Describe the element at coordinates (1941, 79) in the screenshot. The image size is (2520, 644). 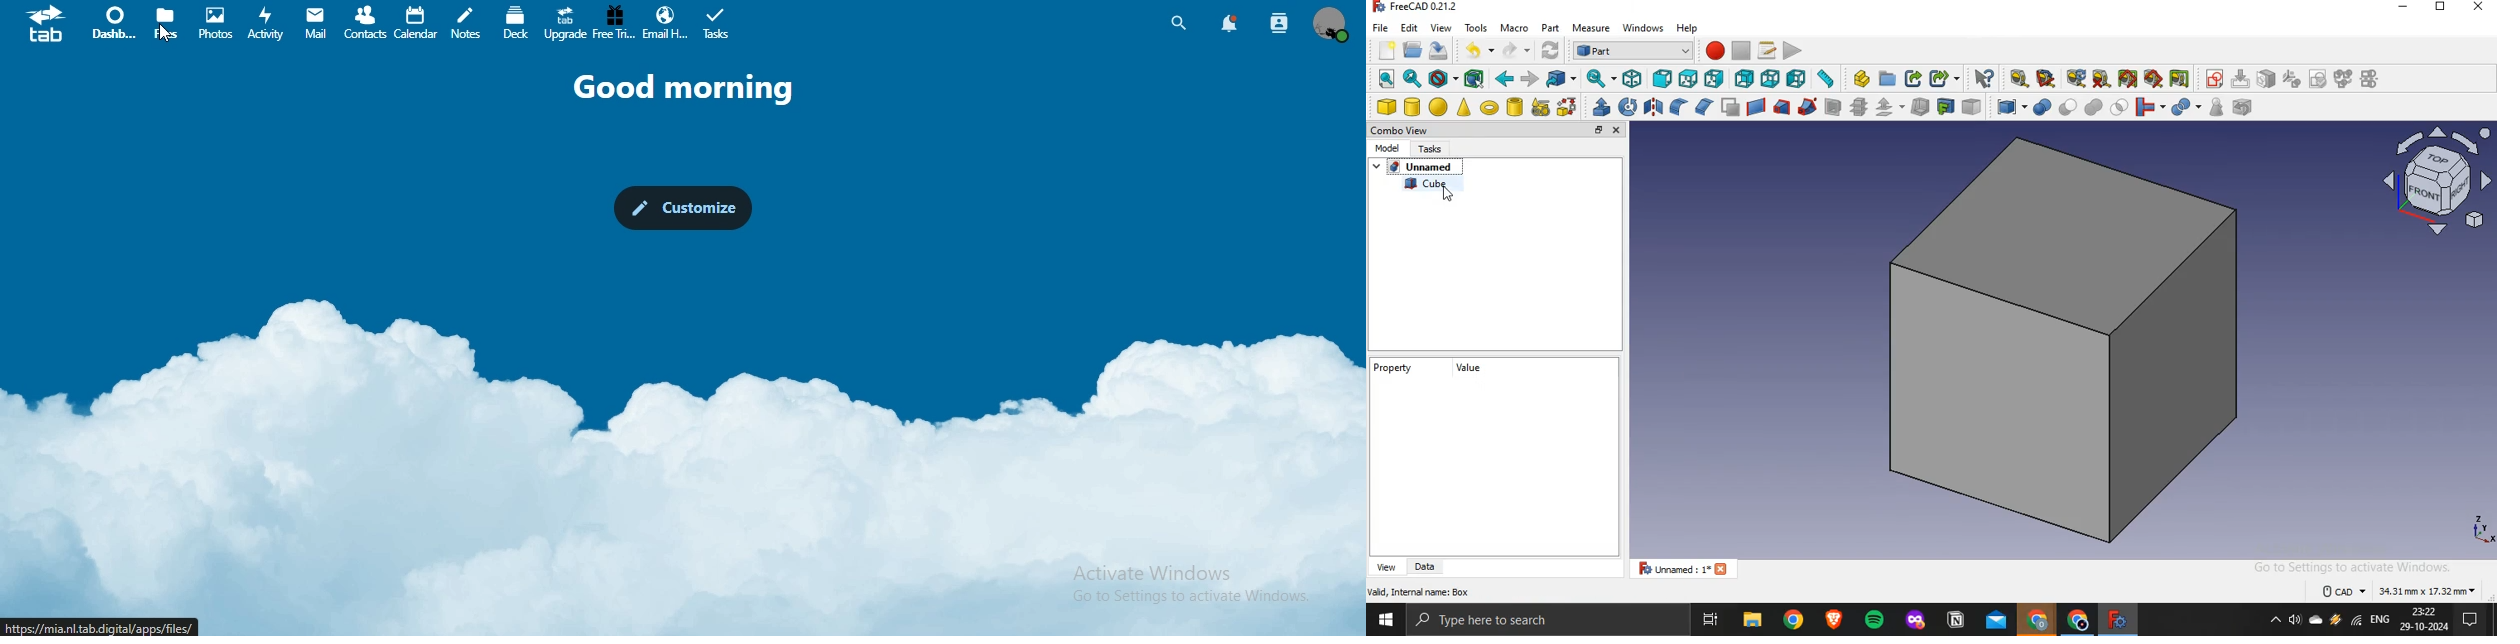
I see `make sublink` at that location.